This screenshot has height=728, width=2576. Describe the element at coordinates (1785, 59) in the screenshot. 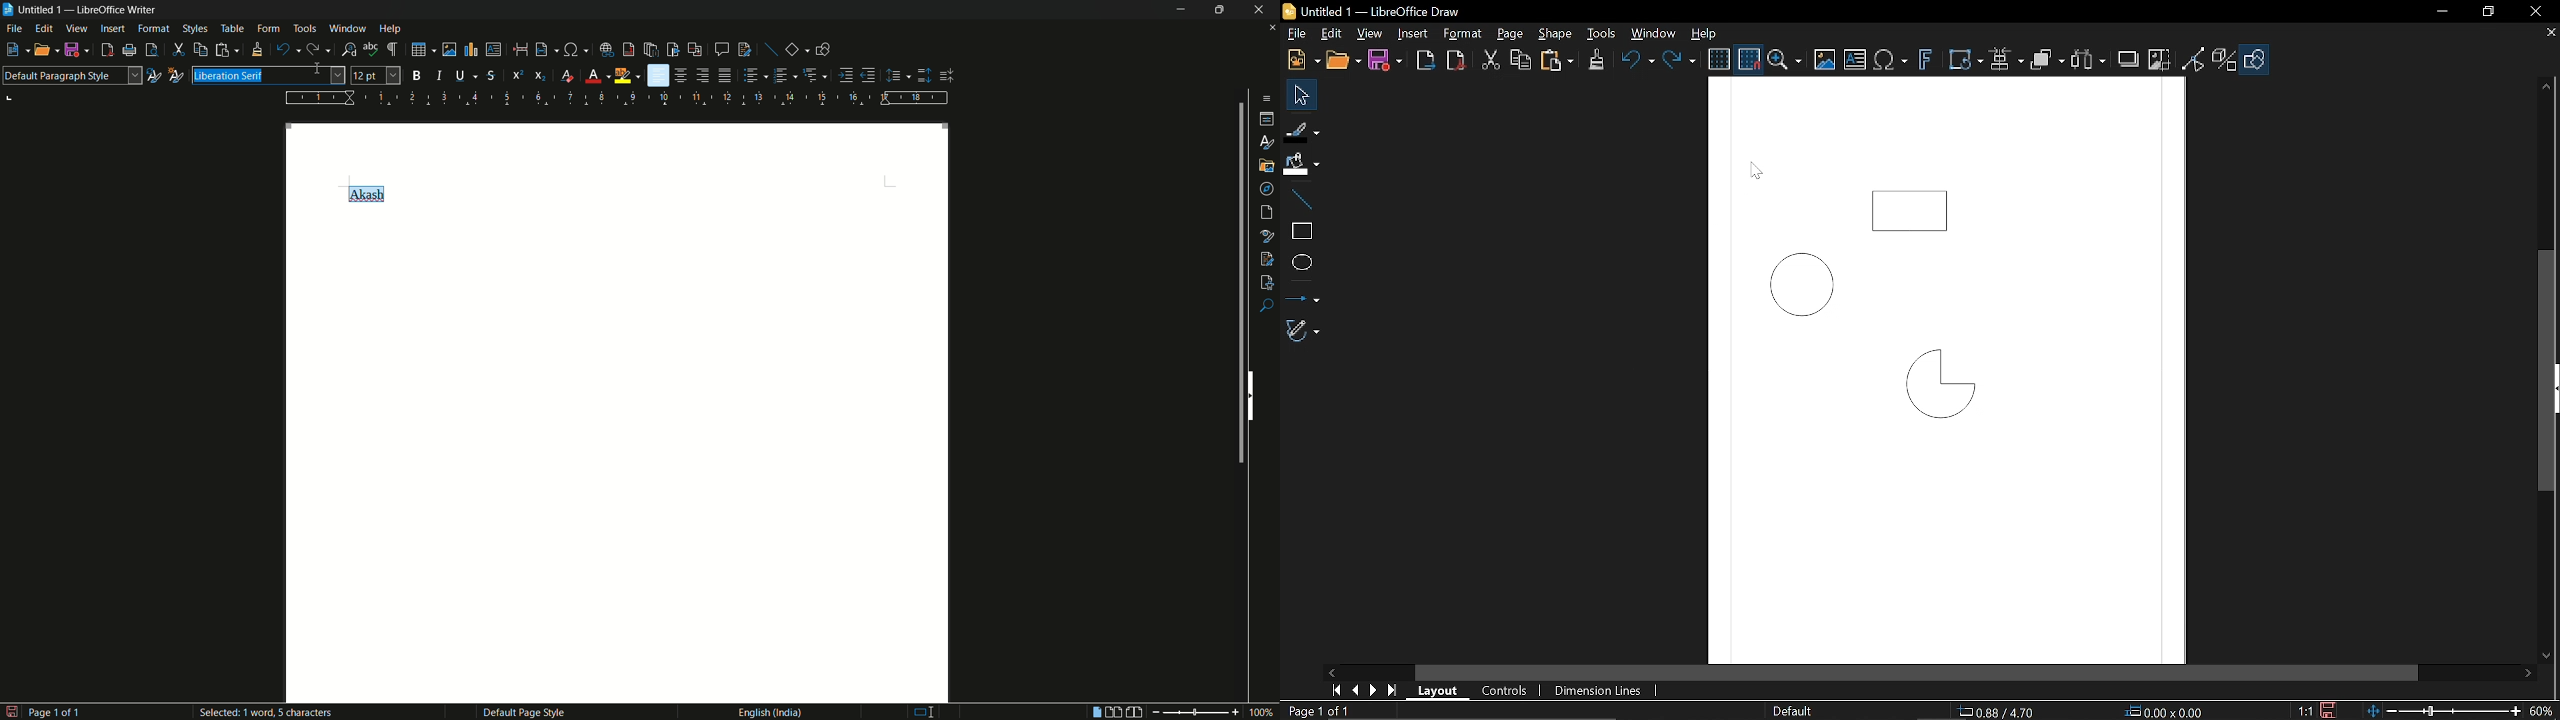

I see `ZOom` at that location.